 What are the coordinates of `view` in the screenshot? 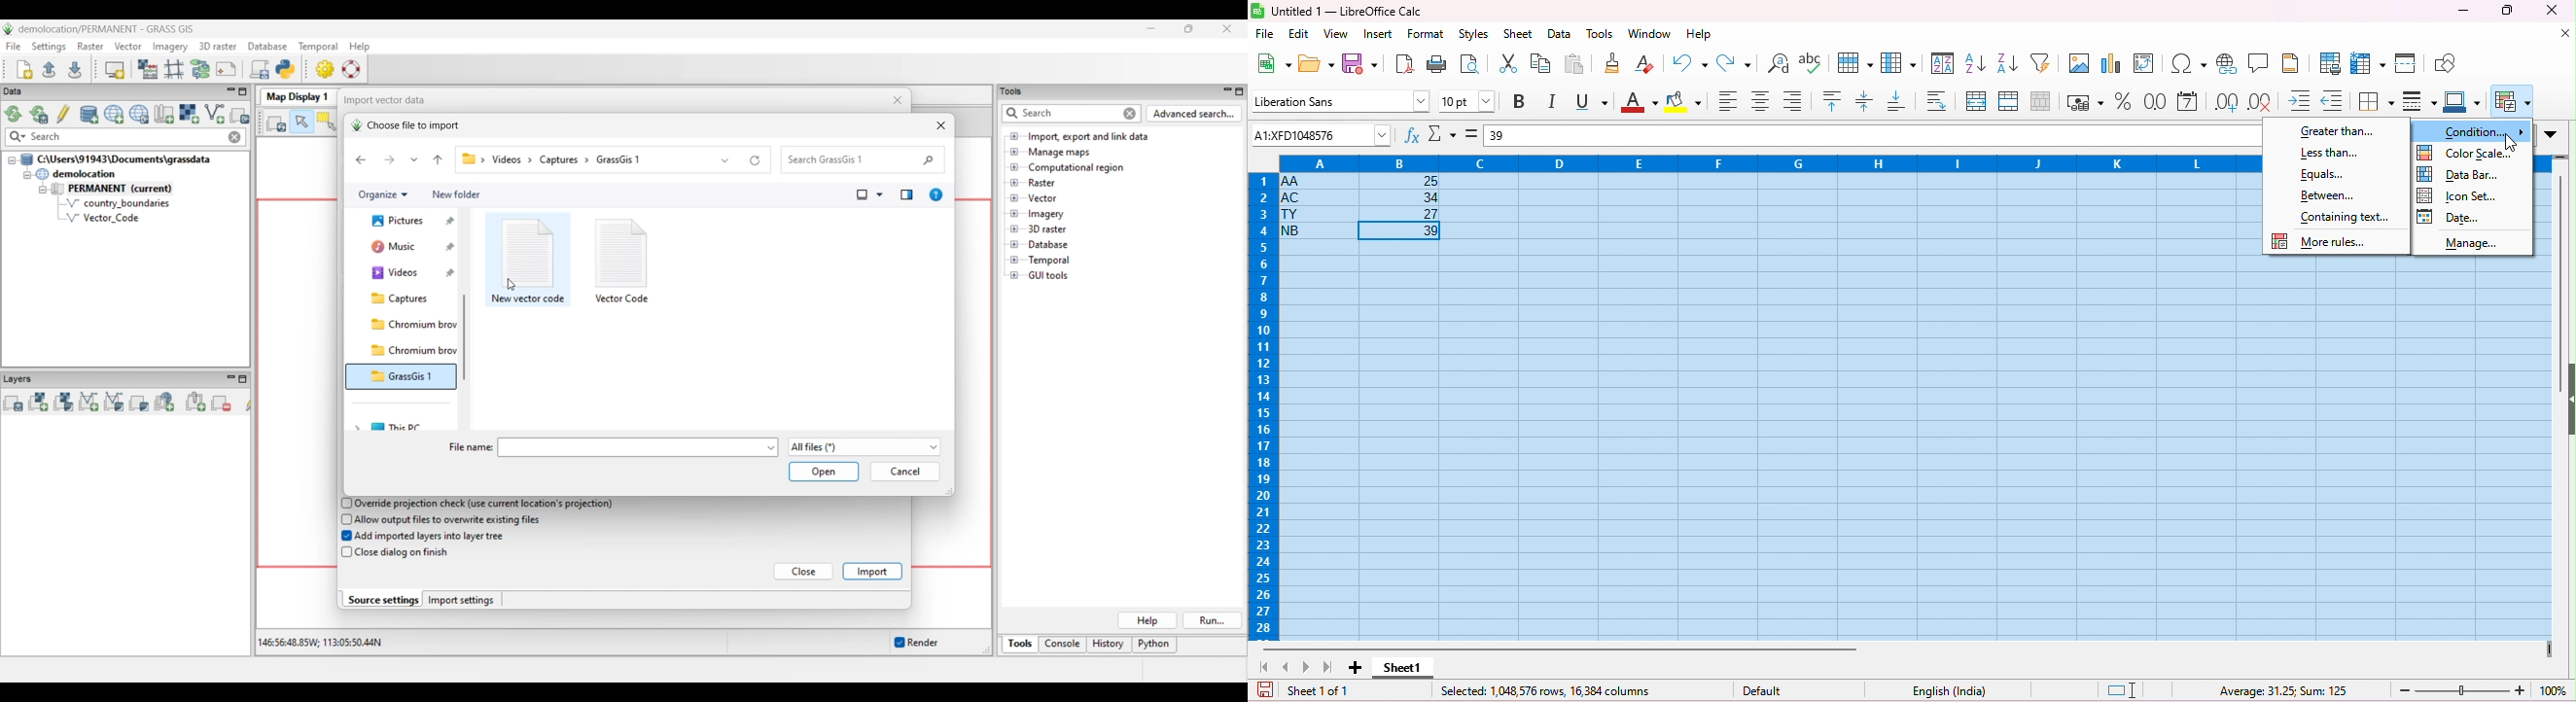 It's located at (1335, 35).